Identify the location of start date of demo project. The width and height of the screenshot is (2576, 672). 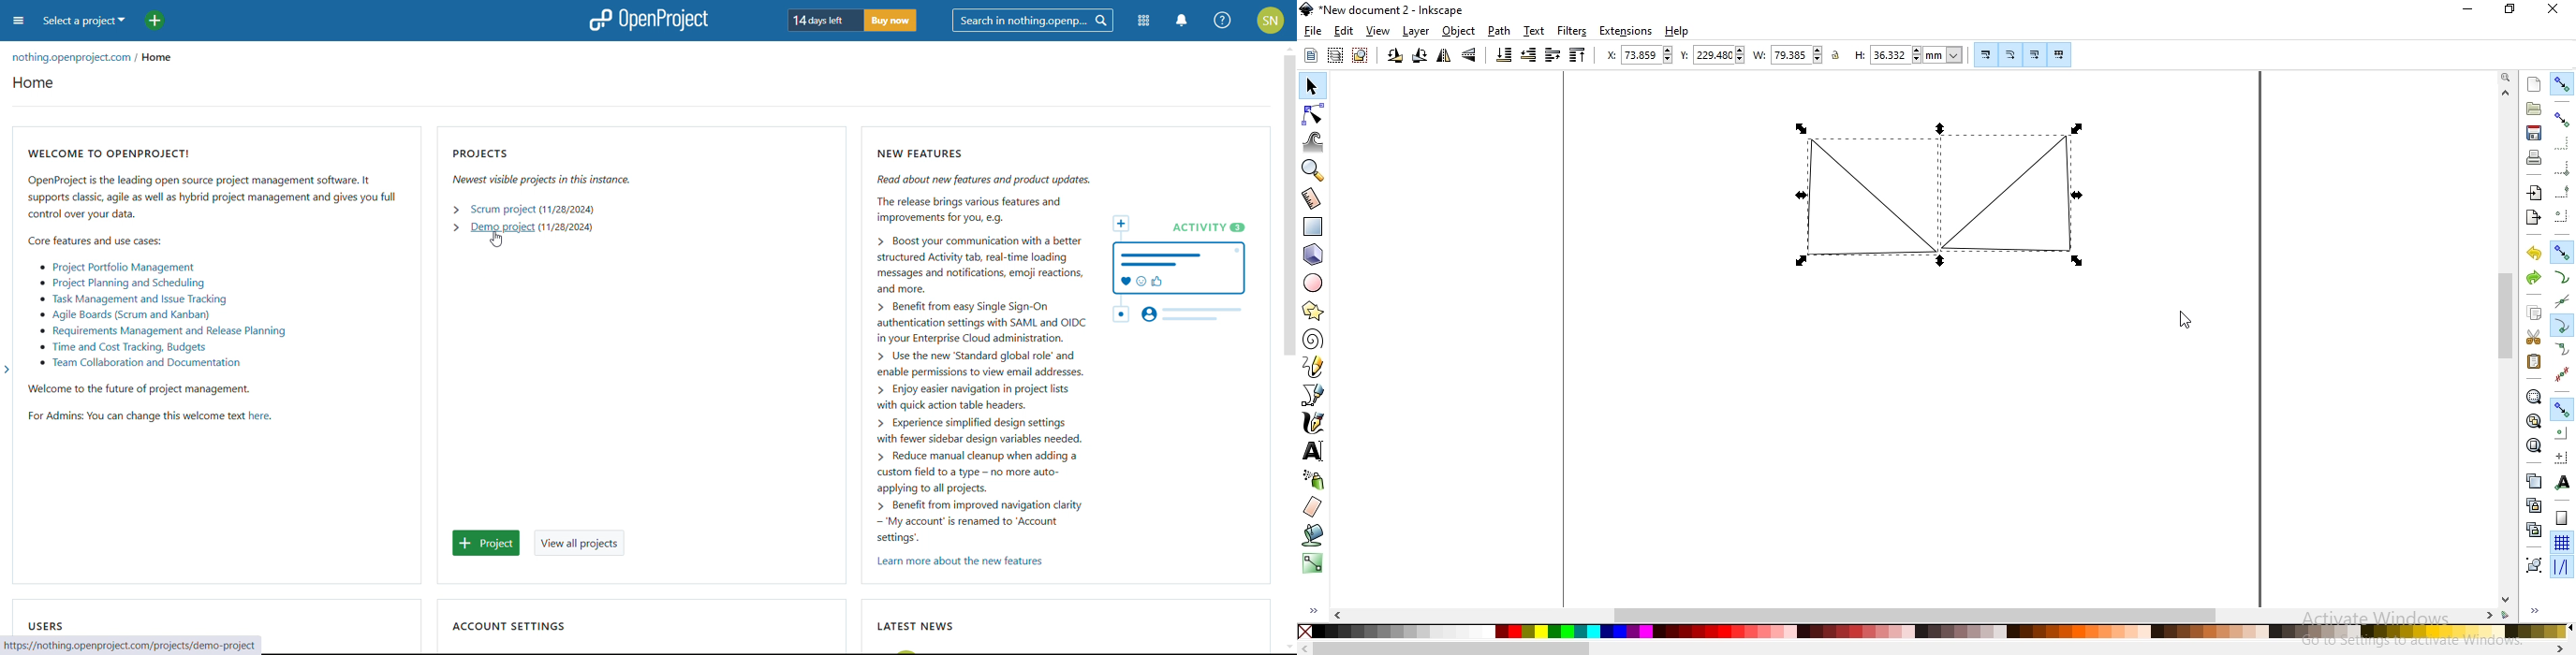
(566, 227).